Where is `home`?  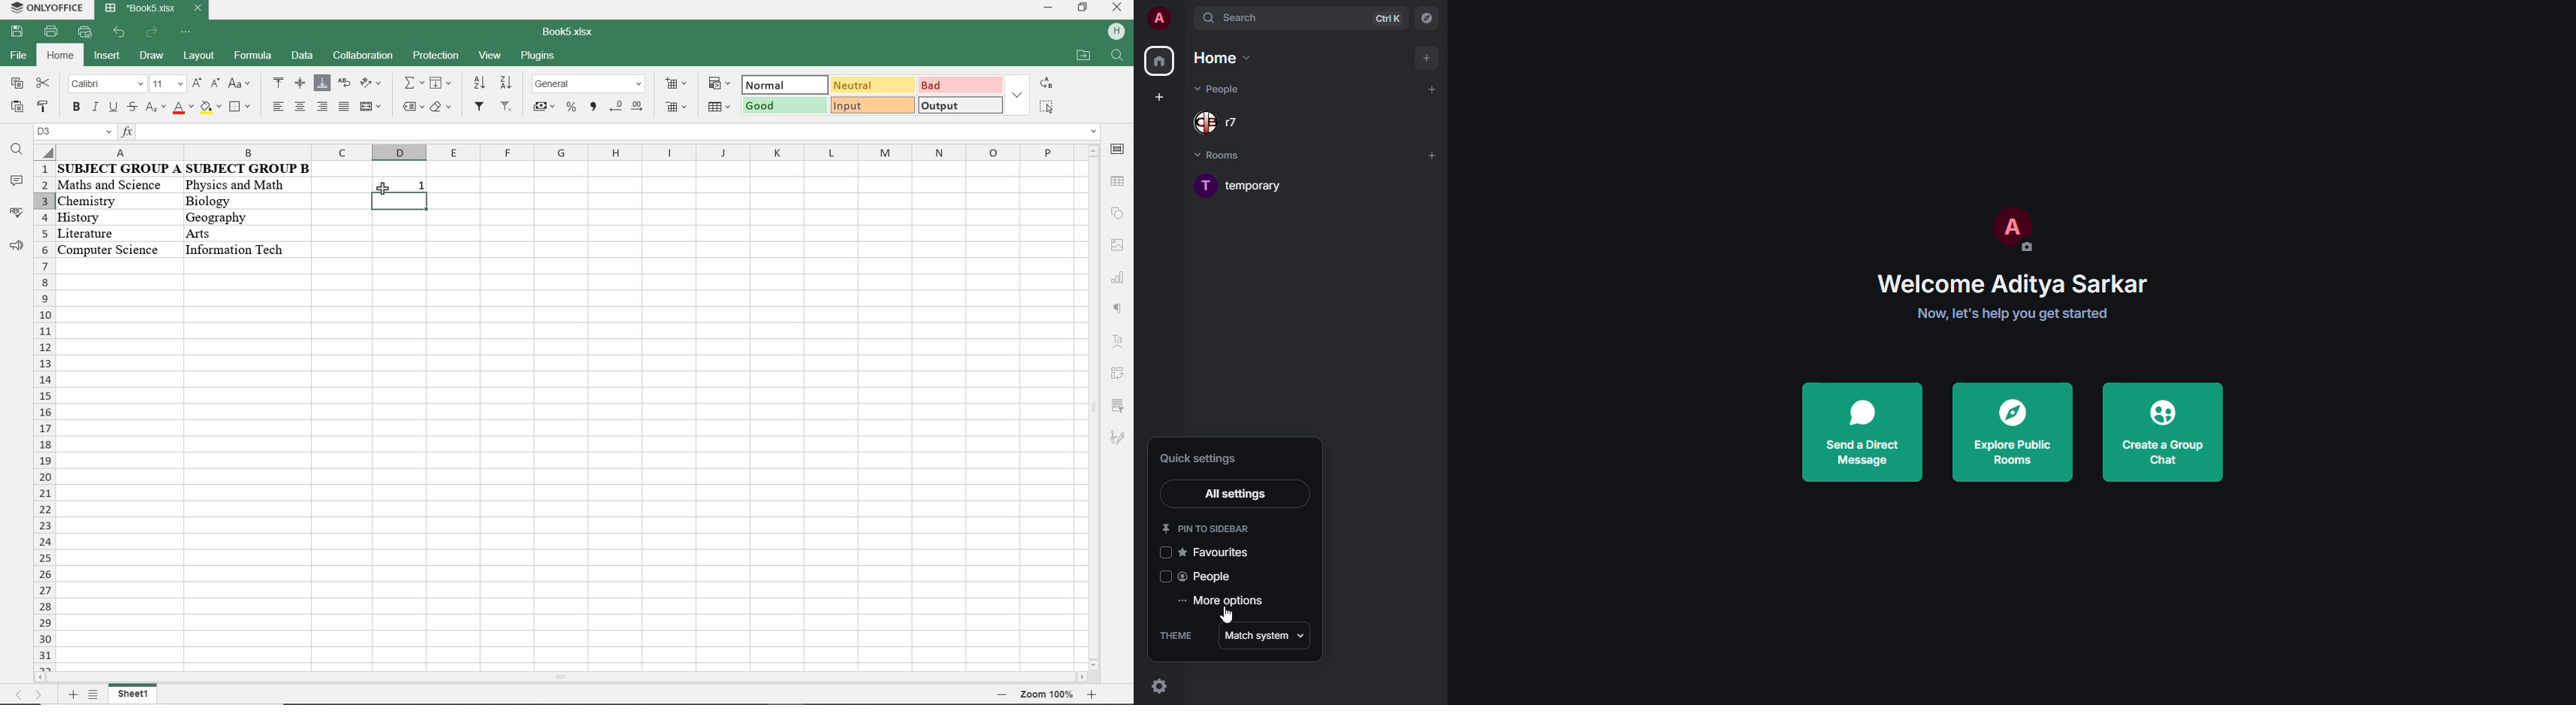
home is located at coordinates (62, 55).